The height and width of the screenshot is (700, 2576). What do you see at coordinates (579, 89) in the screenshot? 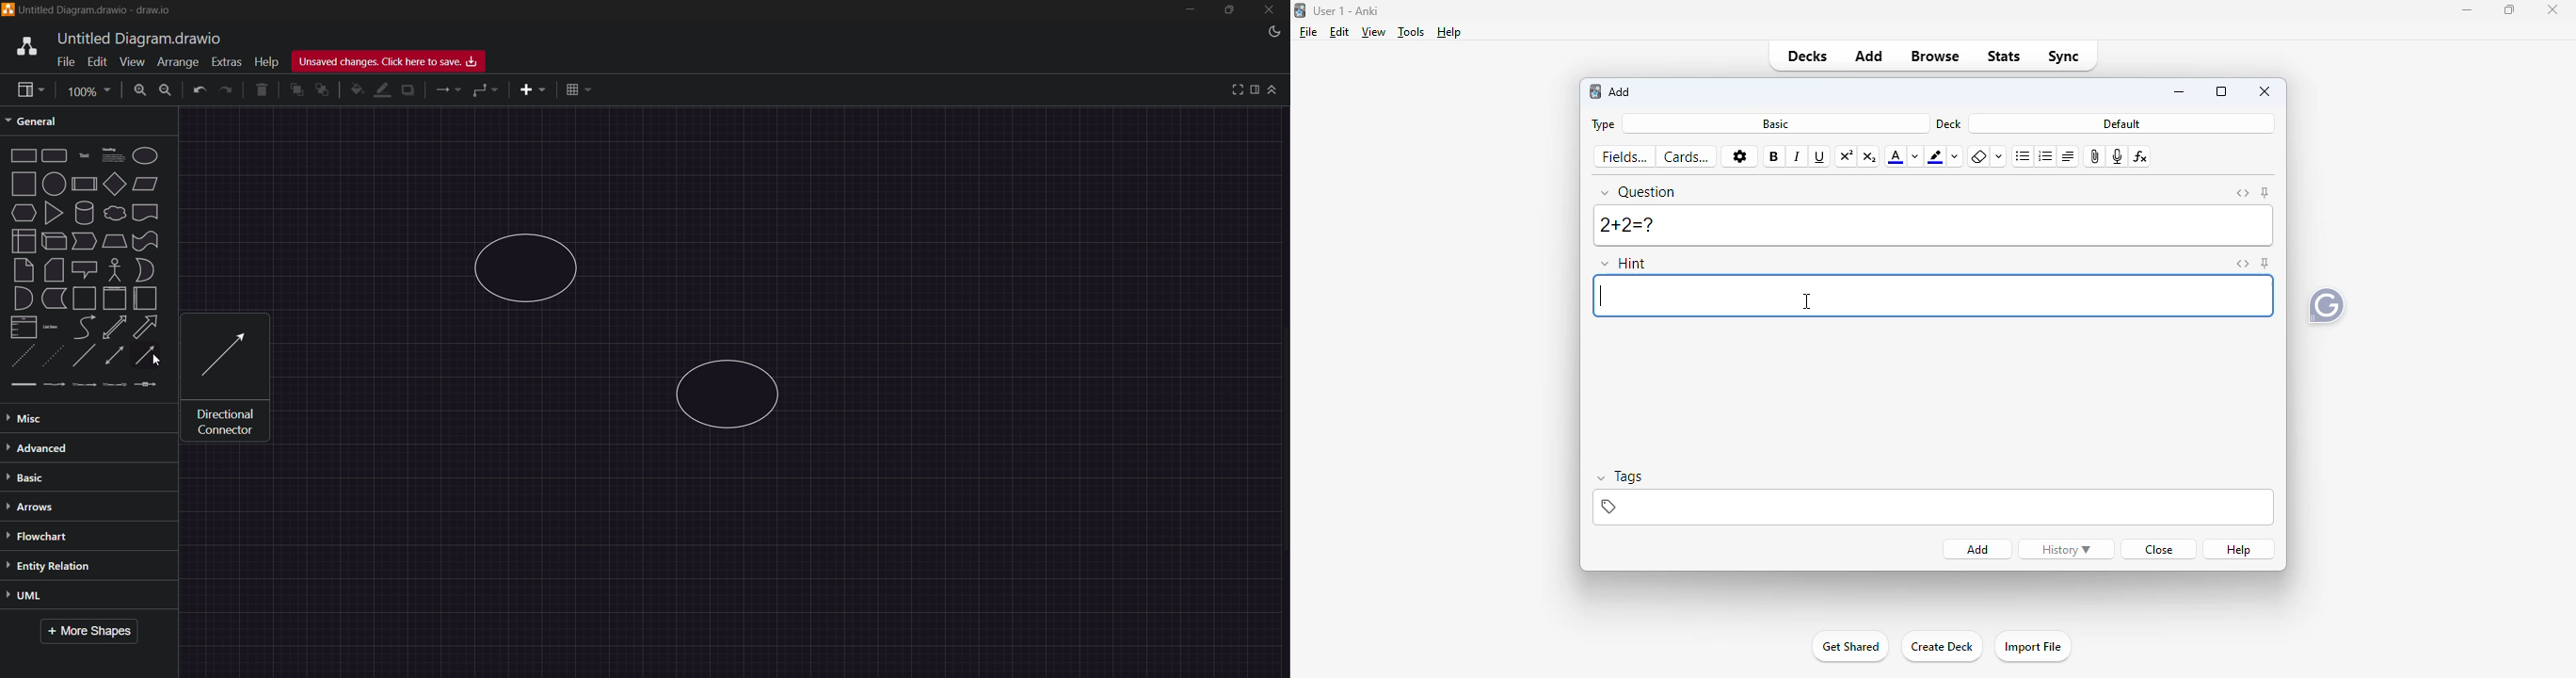
I see `table` at bounding box center [579, 89].